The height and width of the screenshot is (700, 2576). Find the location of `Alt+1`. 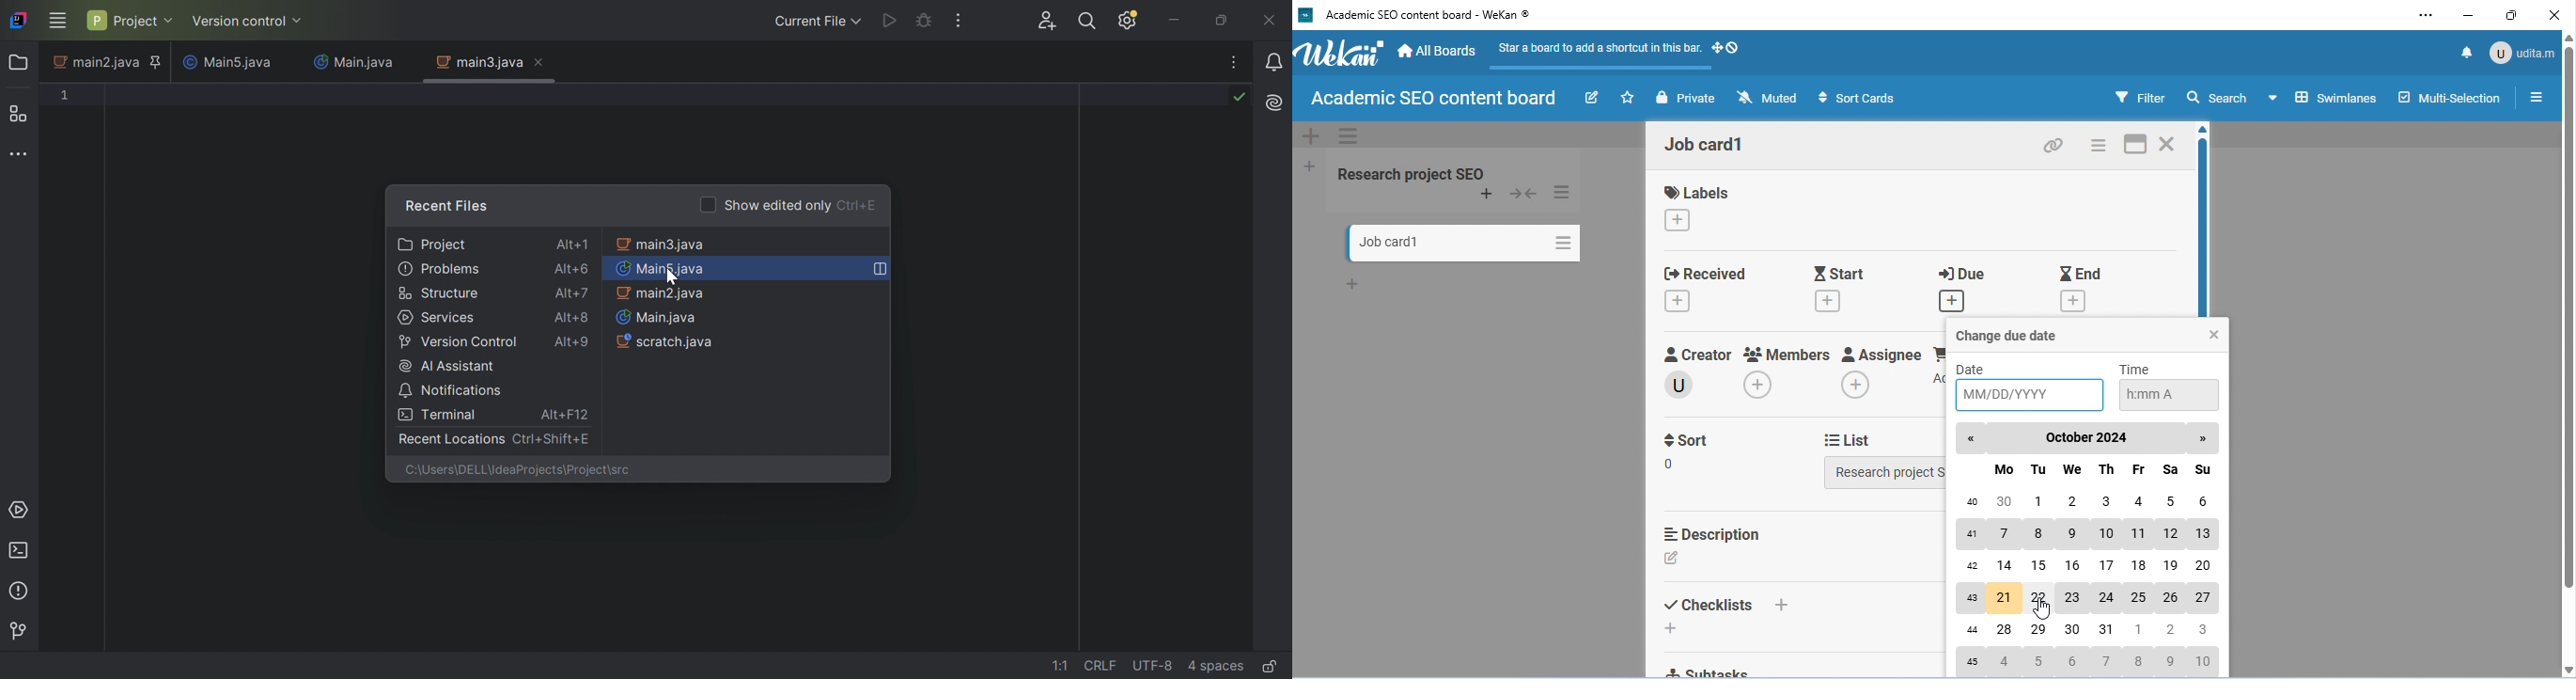

Alt+1 is located at coordinates (572, 244).